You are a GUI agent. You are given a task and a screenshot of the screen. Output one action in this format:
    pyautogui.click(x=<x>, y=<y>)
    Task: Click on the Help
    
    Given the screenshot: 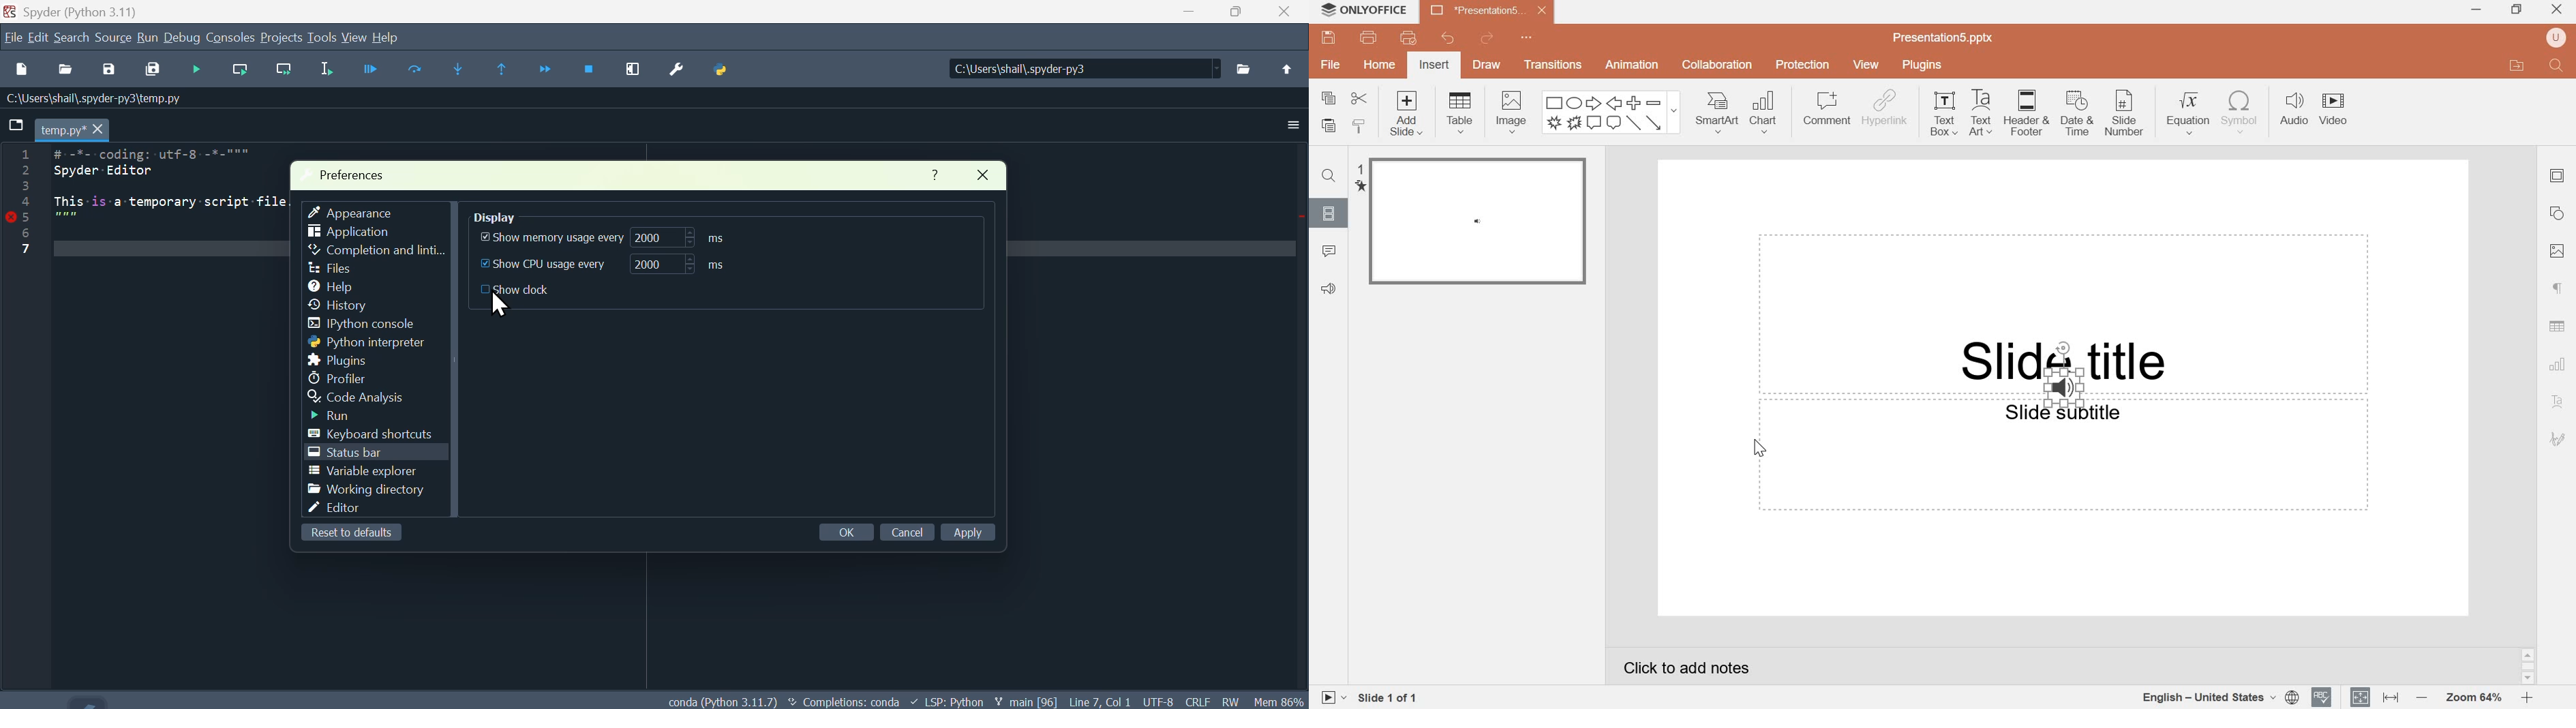 What is the action you would take?
    pyautogui.click(x=930, y=173)
    